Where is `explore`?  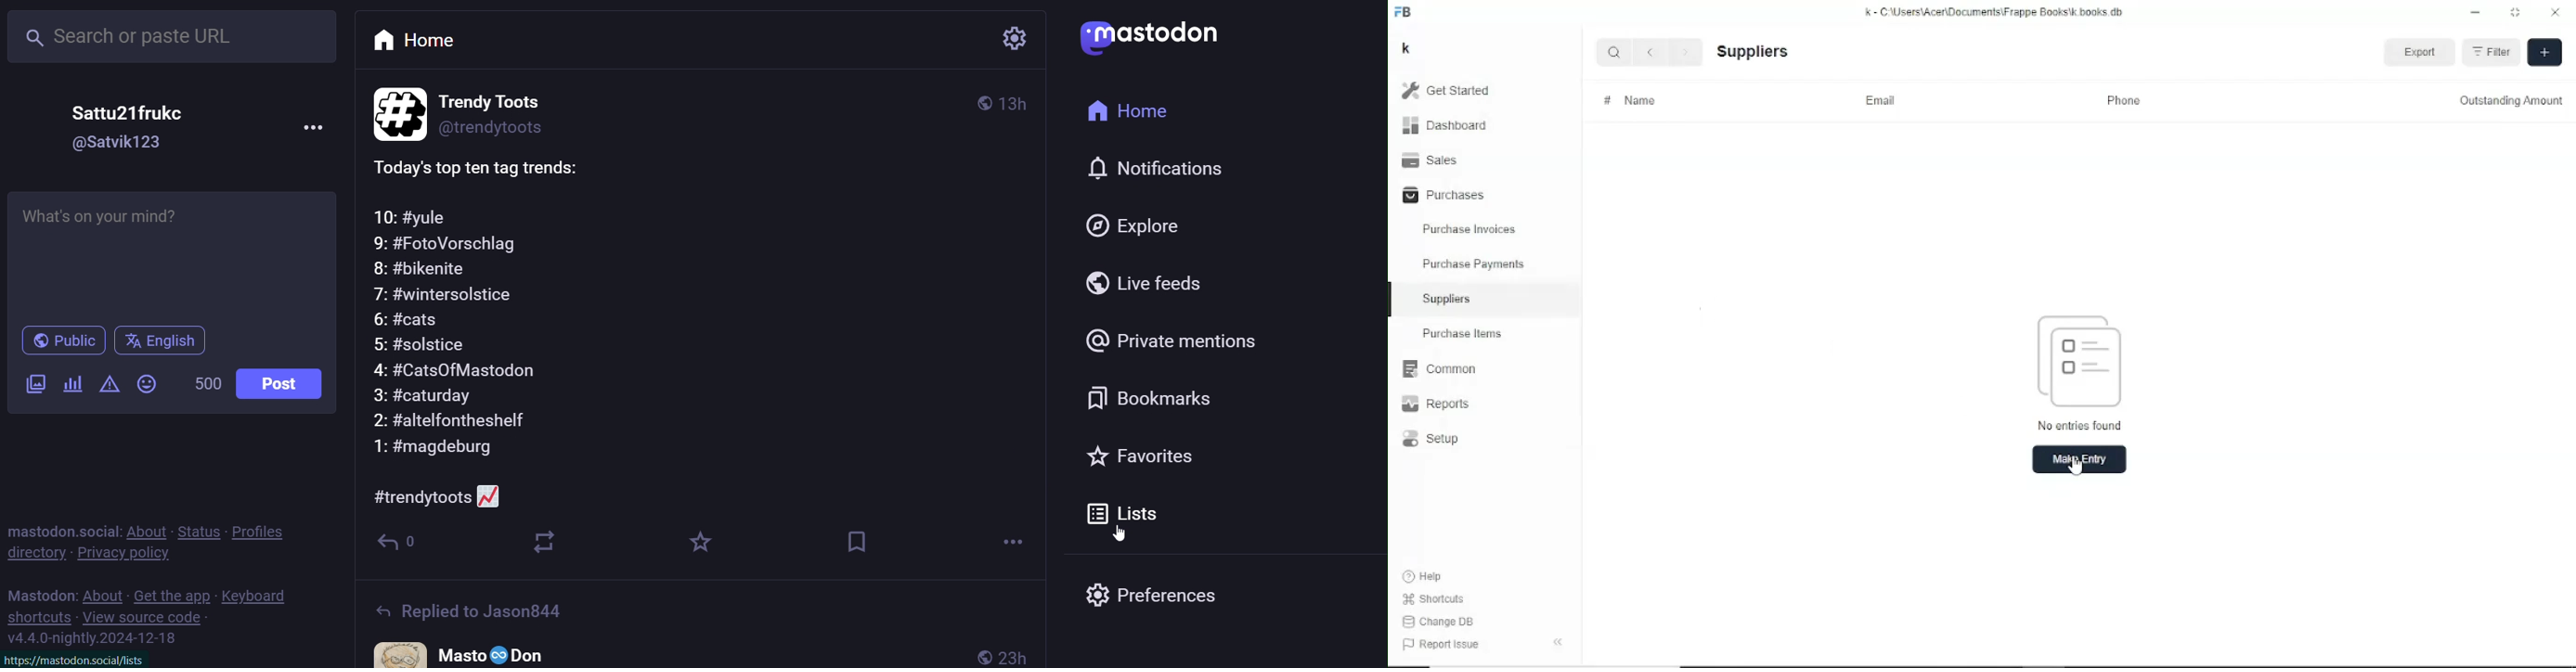 explore is located at coordinates (1132, 225).